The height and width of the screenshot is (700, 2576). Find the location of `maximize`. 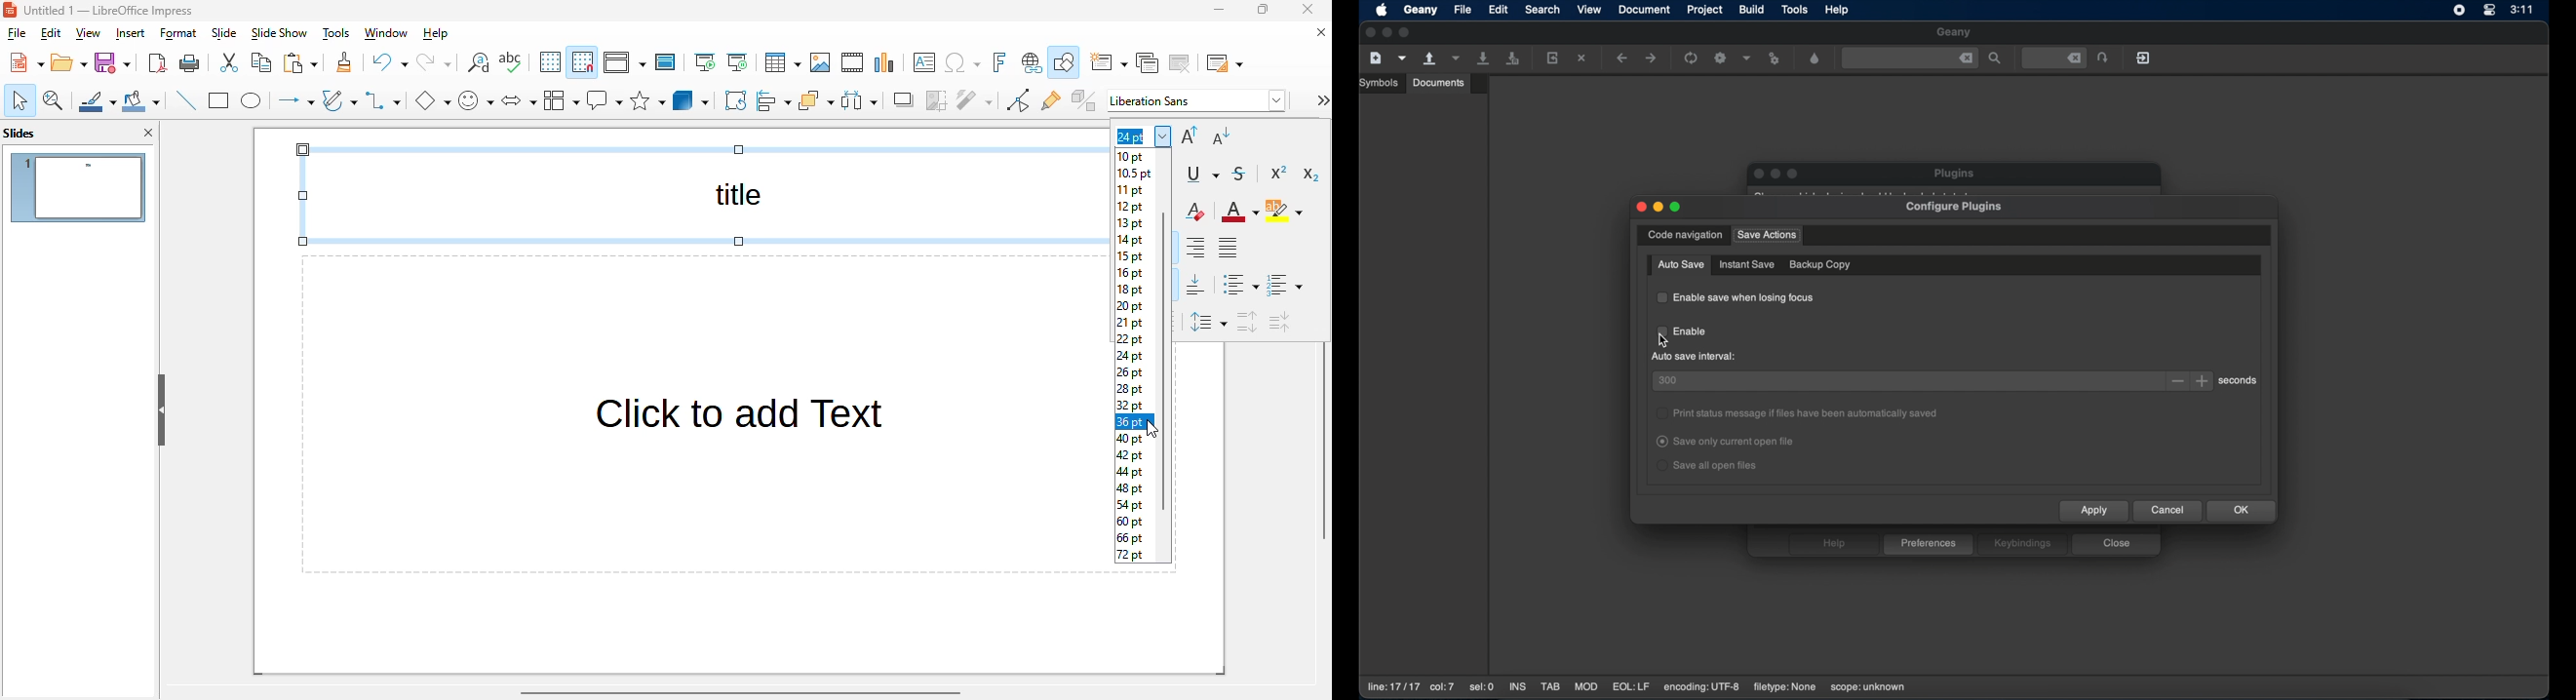

maximize is located at coordinates (1406, 32).